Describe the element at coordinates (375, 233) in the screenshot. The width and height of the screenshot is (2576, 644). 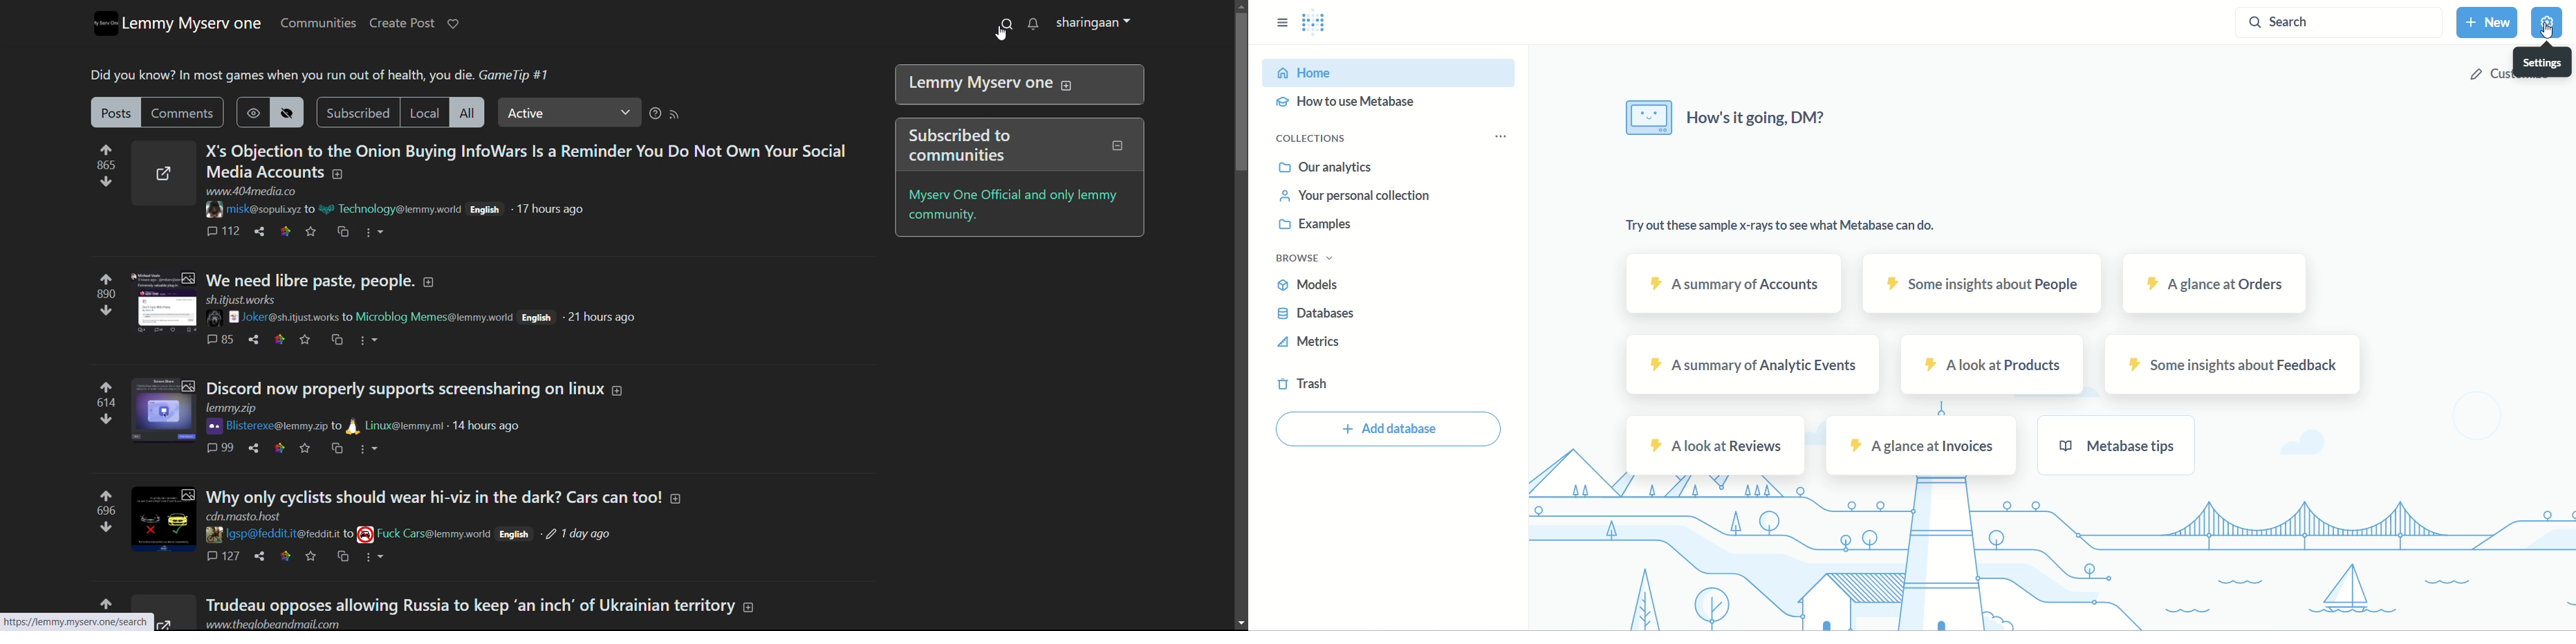
I see `more` at that location.